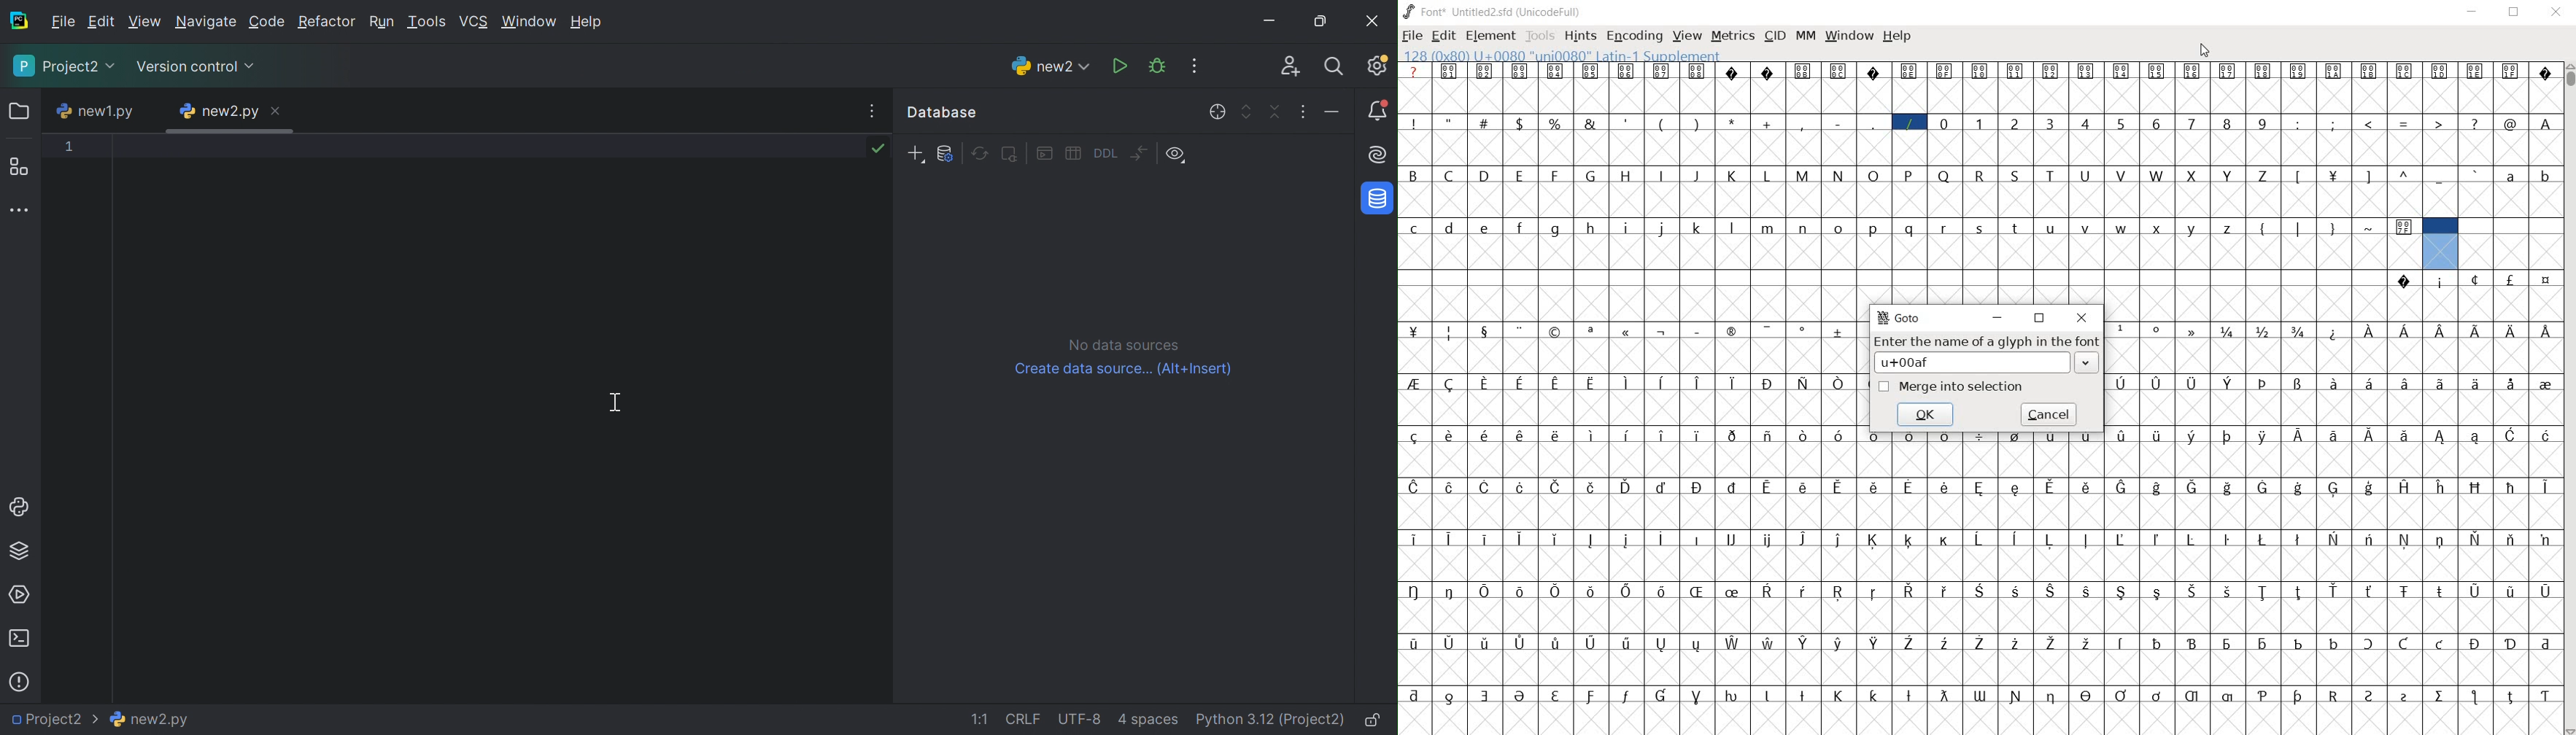  Describe the element at coordinates (1663, 436) in the screenshot. I see `Symbol` at that location.